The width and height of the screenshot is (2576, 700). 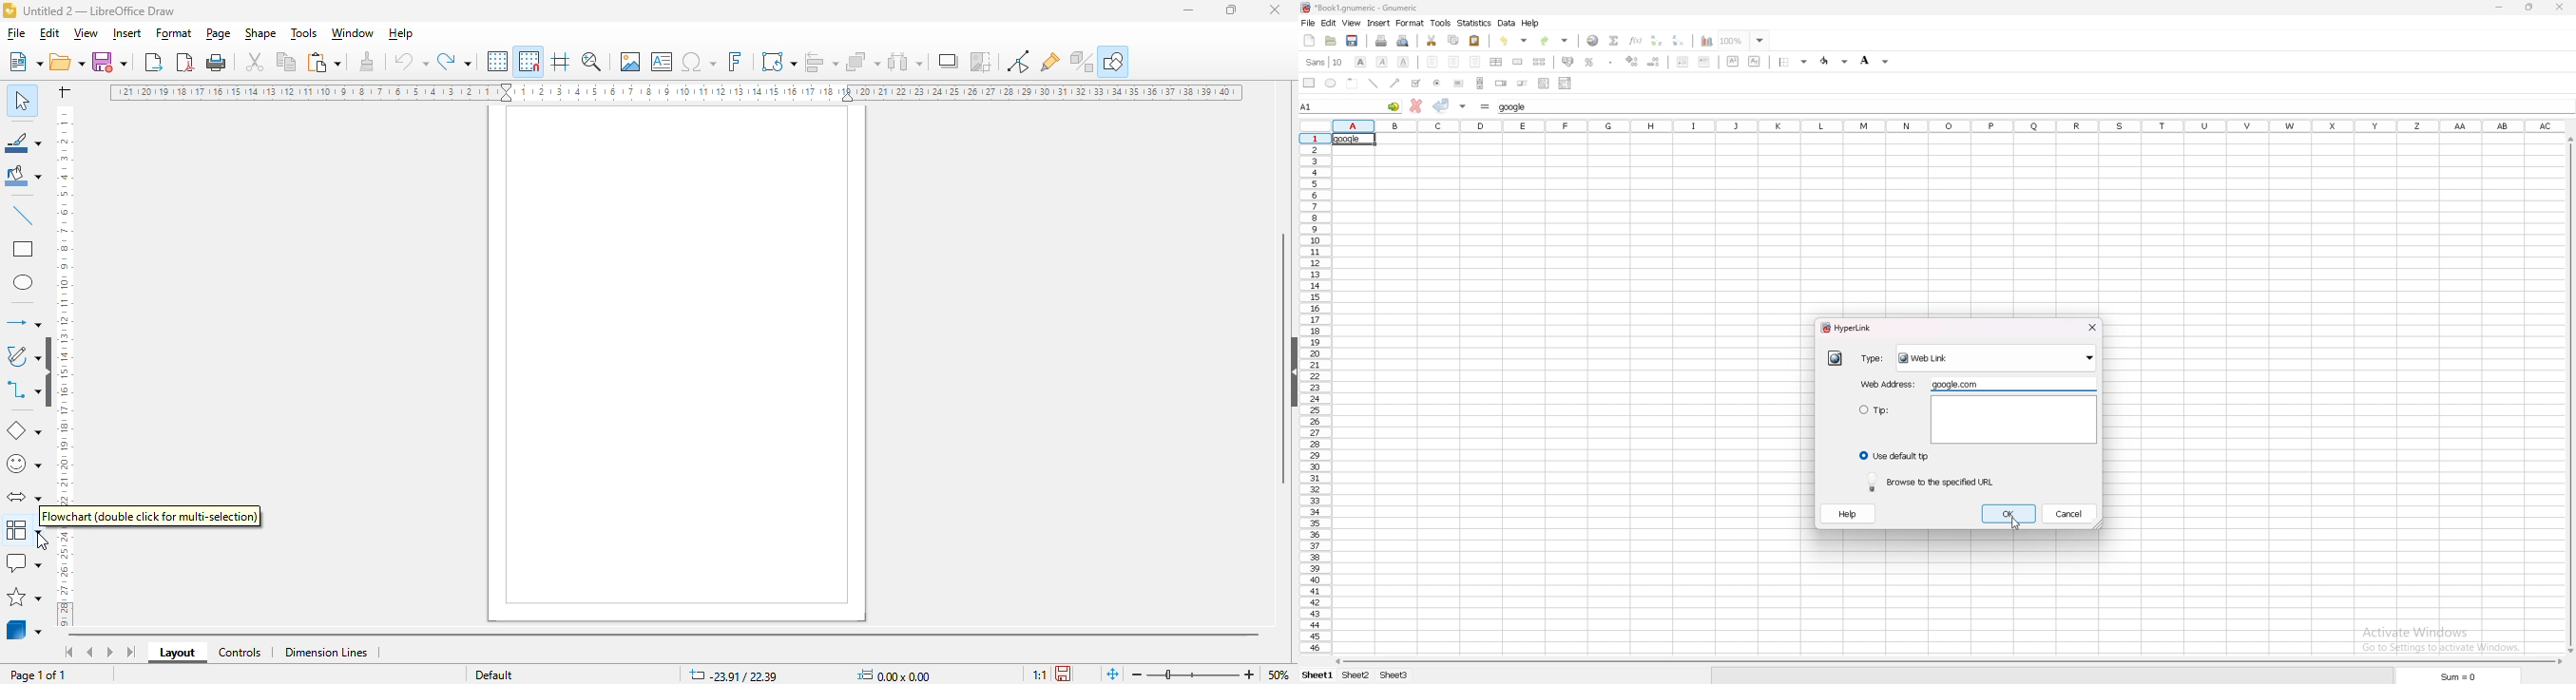 What do you see at coordinates (10, 10) in the screenshot?
I see `logo` at bounding box center [10, 10].